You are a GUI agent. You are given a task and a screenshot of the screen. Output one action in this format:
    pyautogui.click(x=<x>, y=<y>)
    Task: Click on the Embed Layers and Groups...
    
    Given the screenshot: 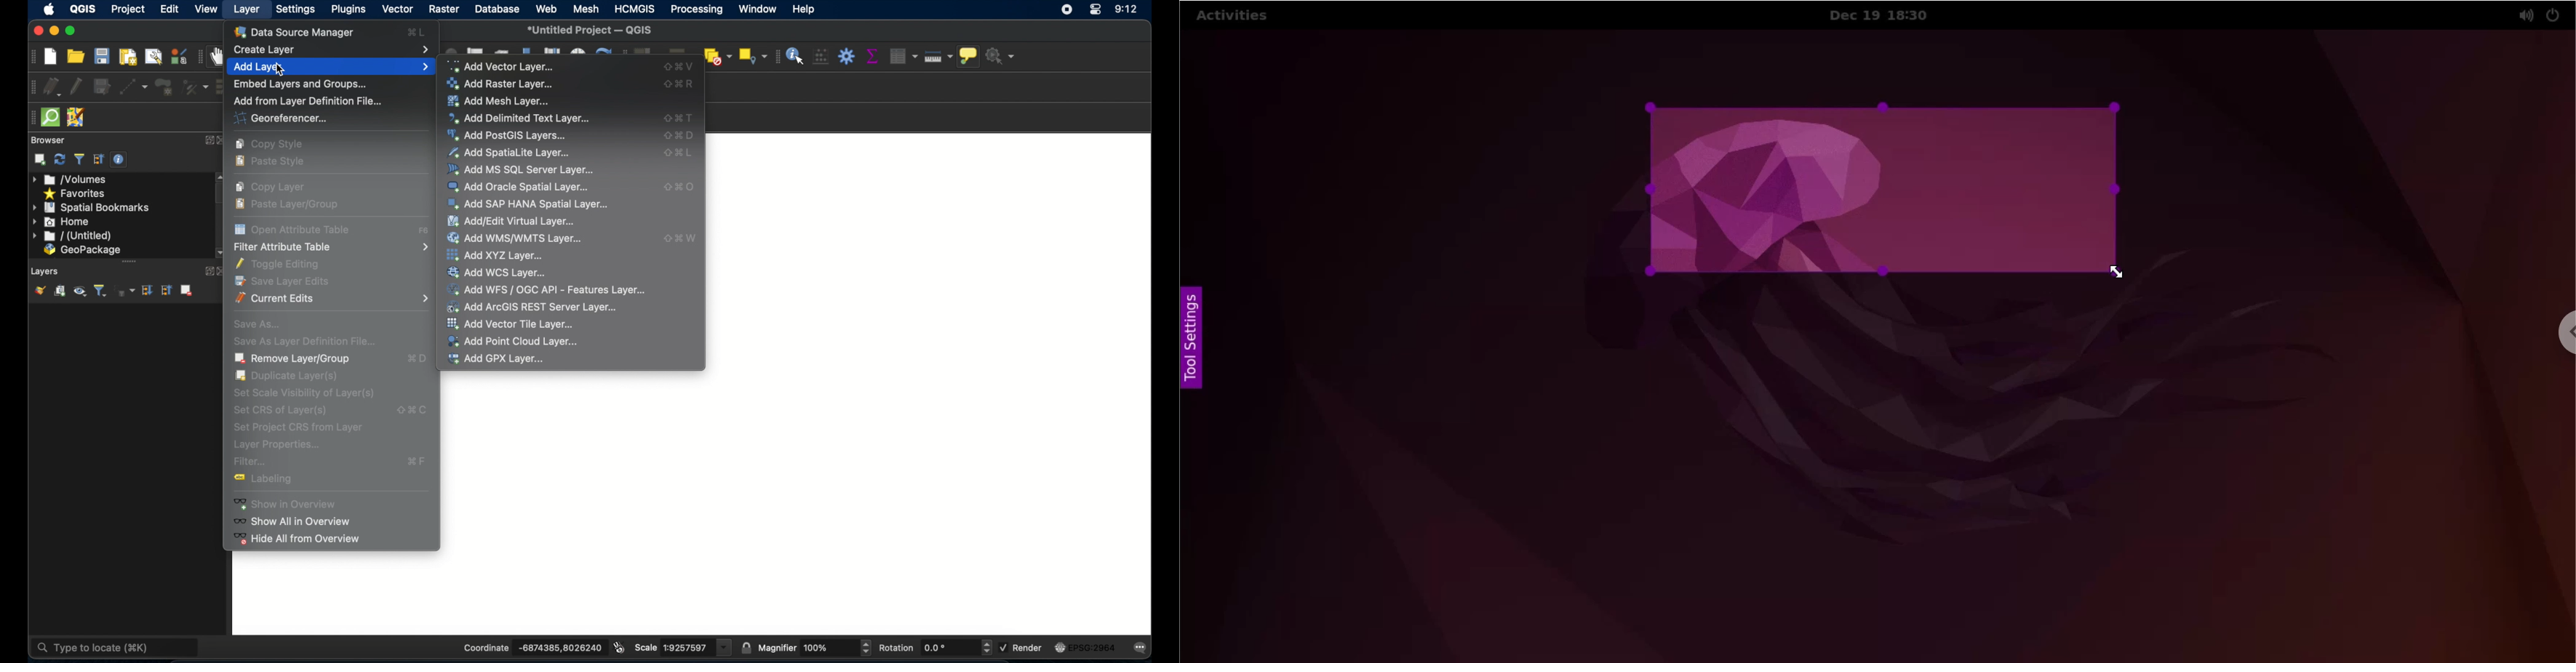 What is the action you would take?
    pyautogui.click(x=308, y=83)
    